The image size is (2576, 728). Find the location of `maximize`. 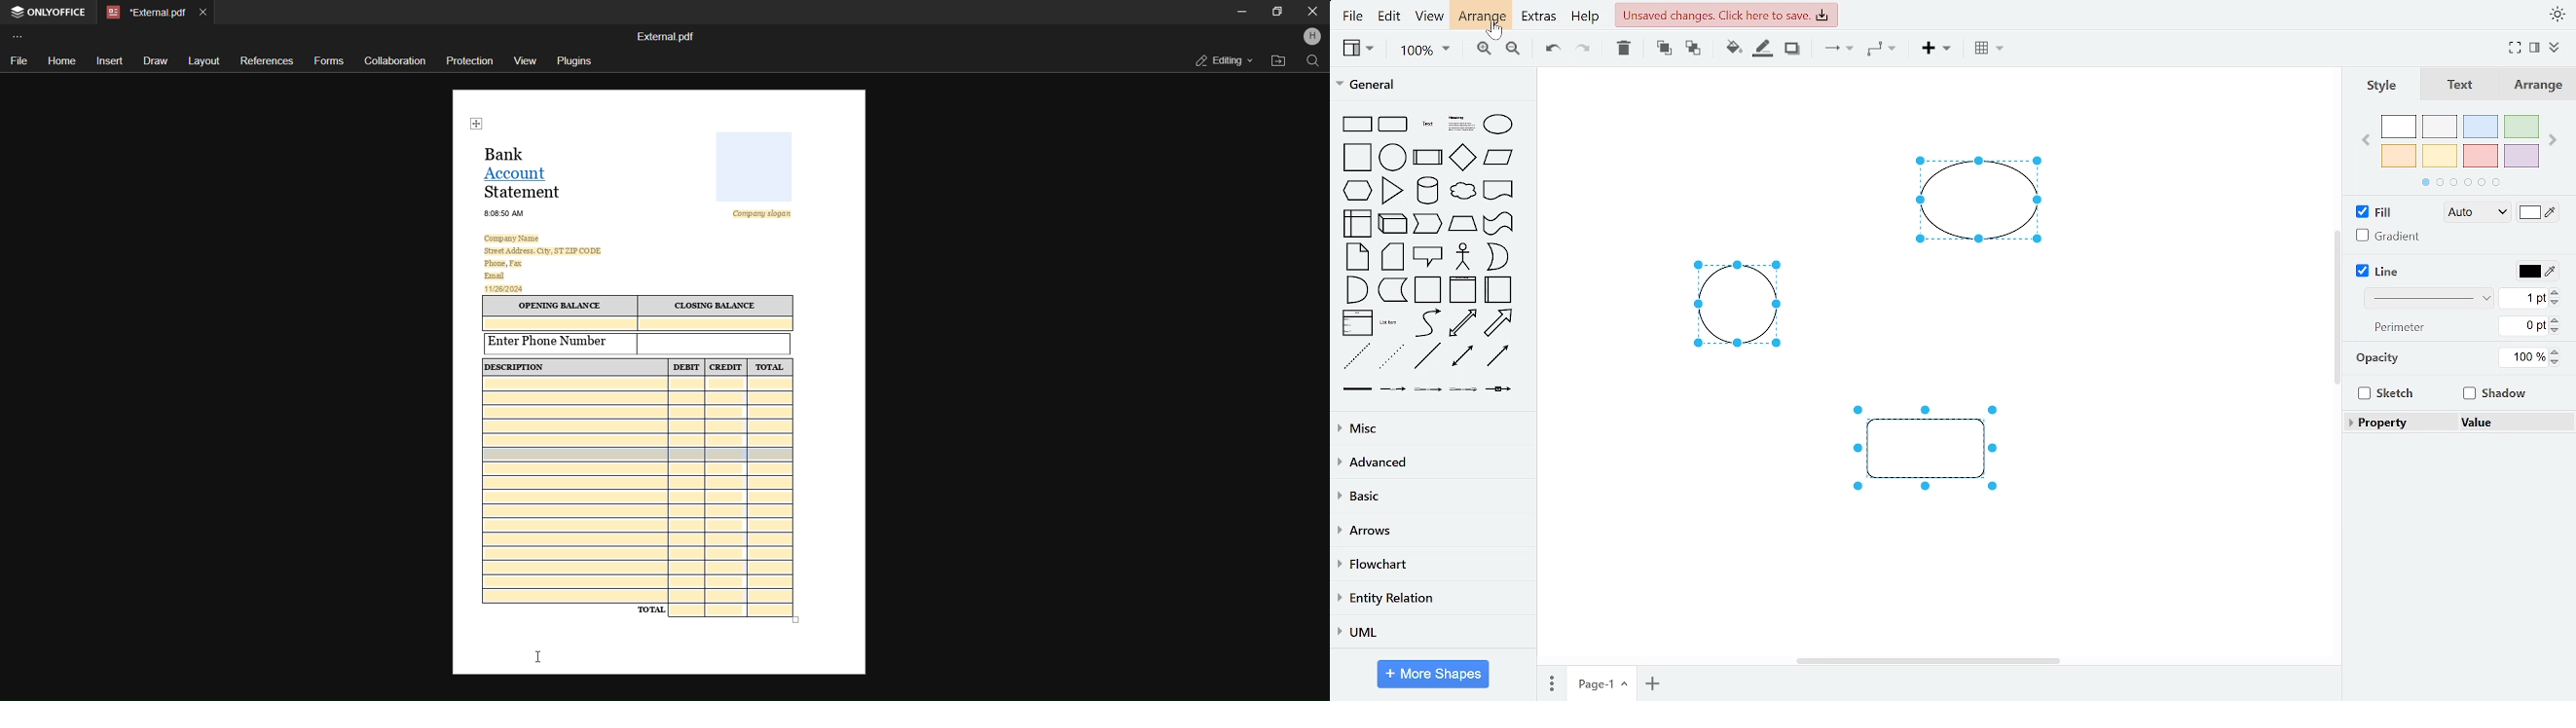

maximize is located at coordinates (1277, 10).